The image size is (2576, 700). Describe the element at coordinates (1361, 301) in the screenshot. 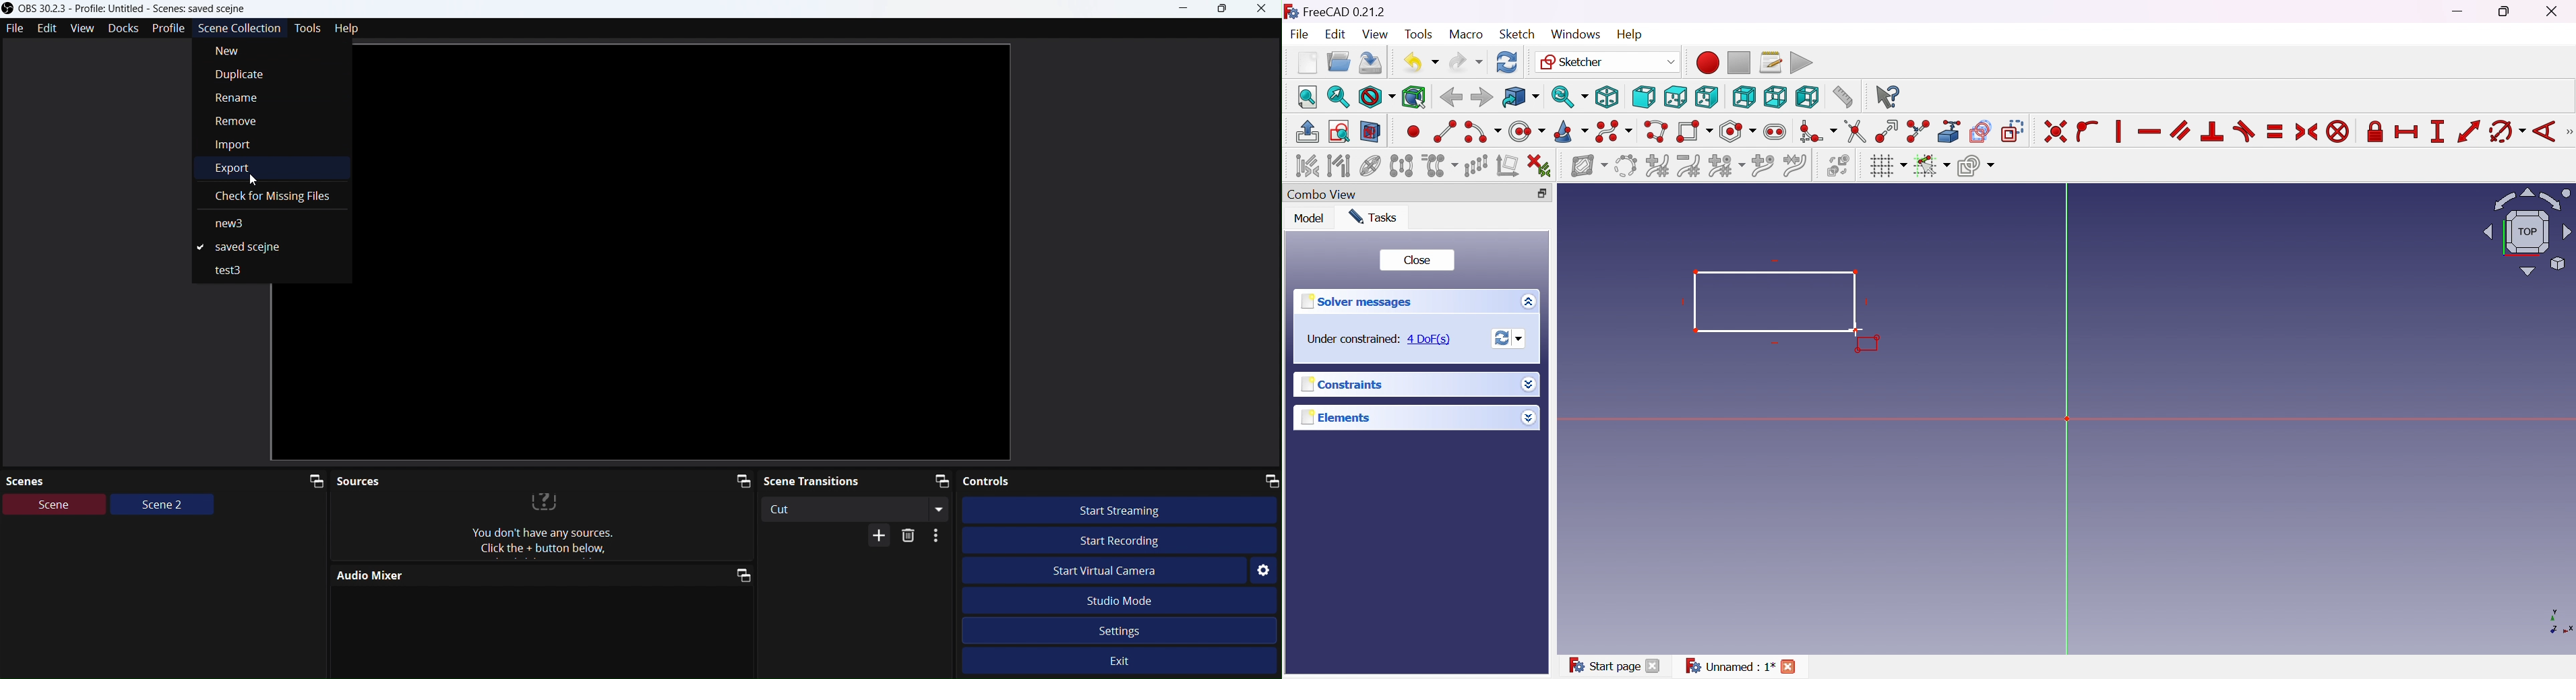

I see `Solver messages` at that location.